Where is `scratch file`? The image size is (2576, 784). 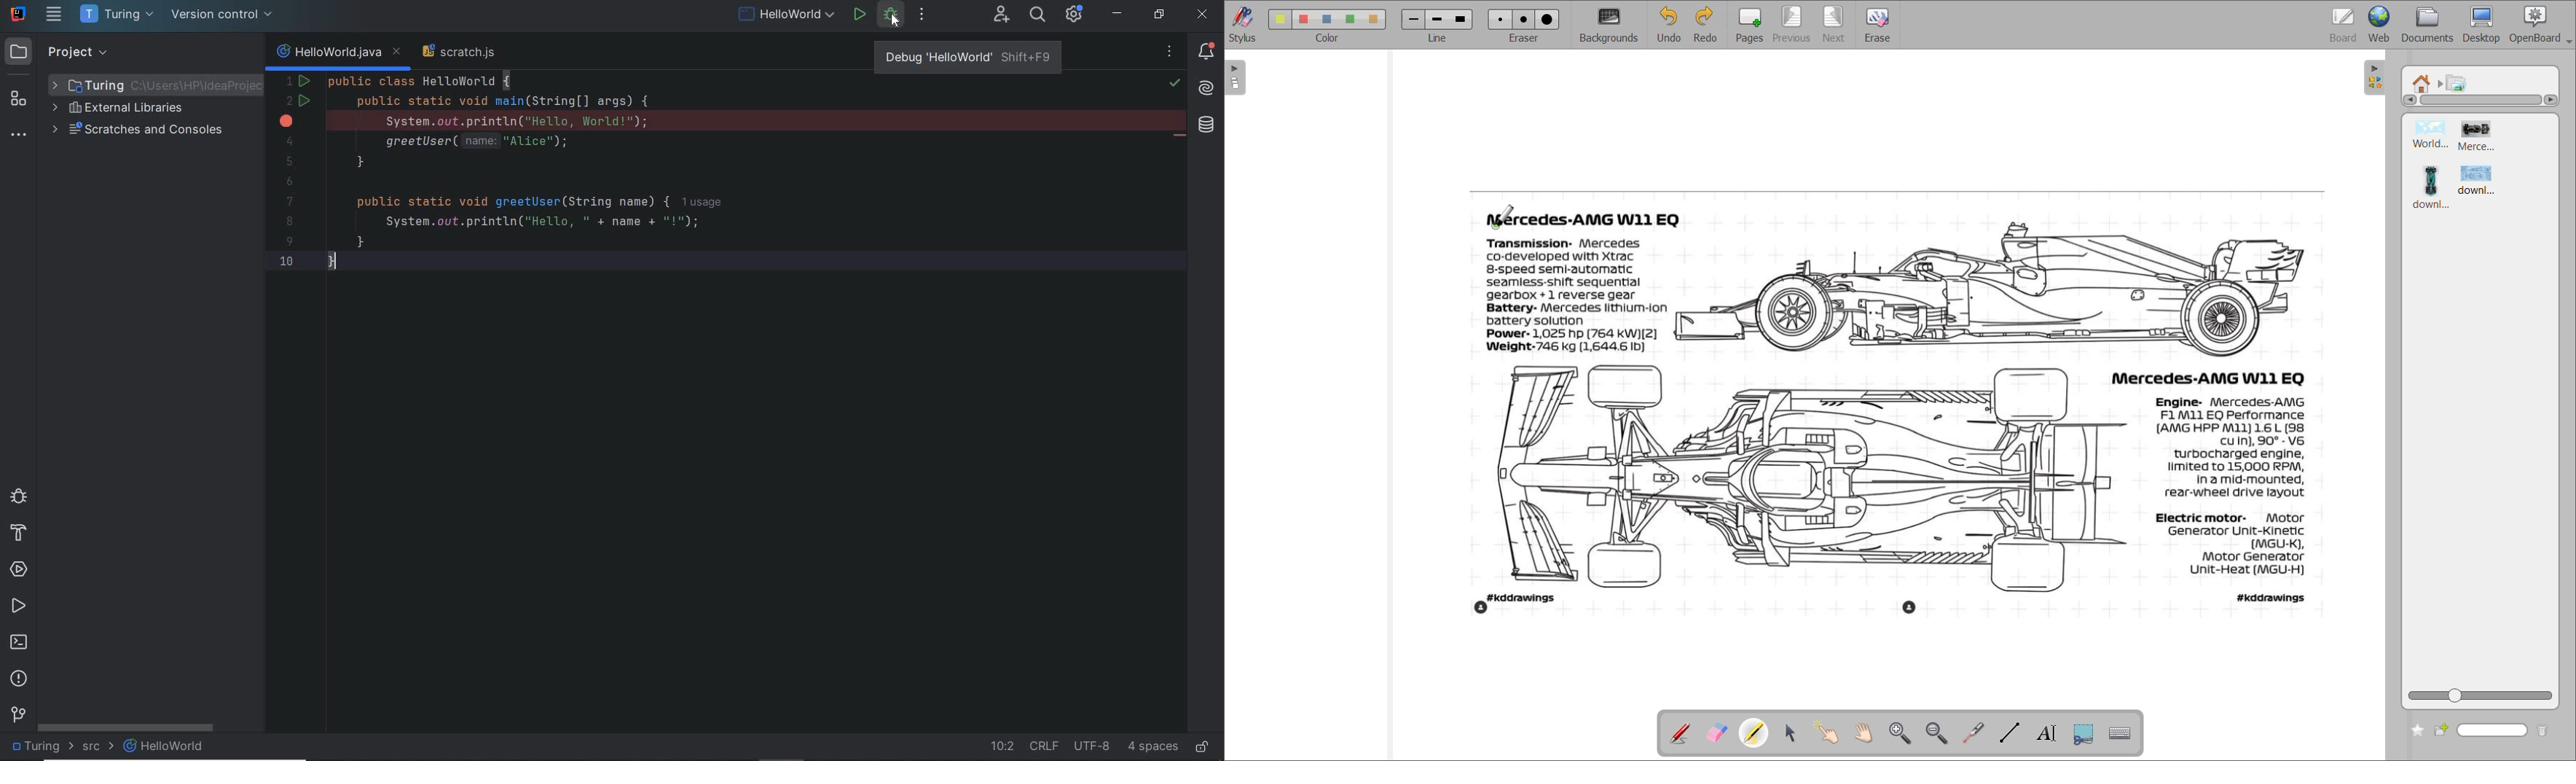 scratch file is located at coordinates (463, 54).